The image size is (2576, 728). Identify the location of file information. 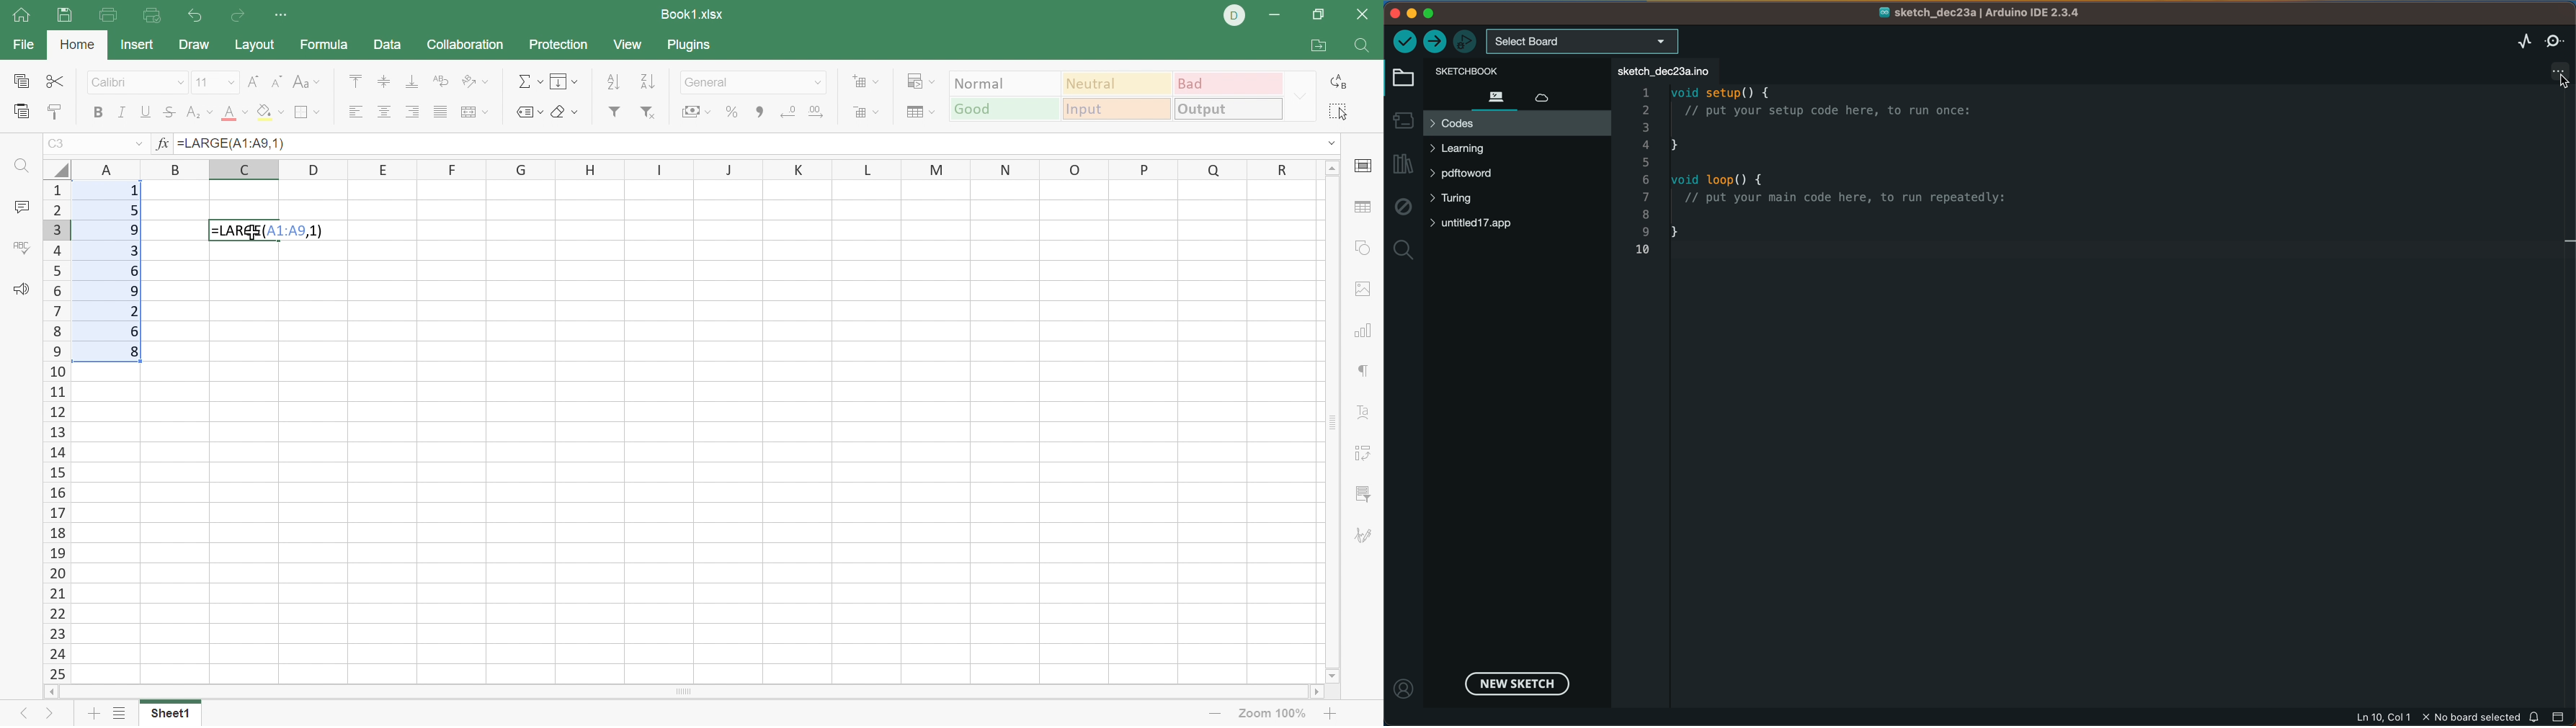
(2436, 717).